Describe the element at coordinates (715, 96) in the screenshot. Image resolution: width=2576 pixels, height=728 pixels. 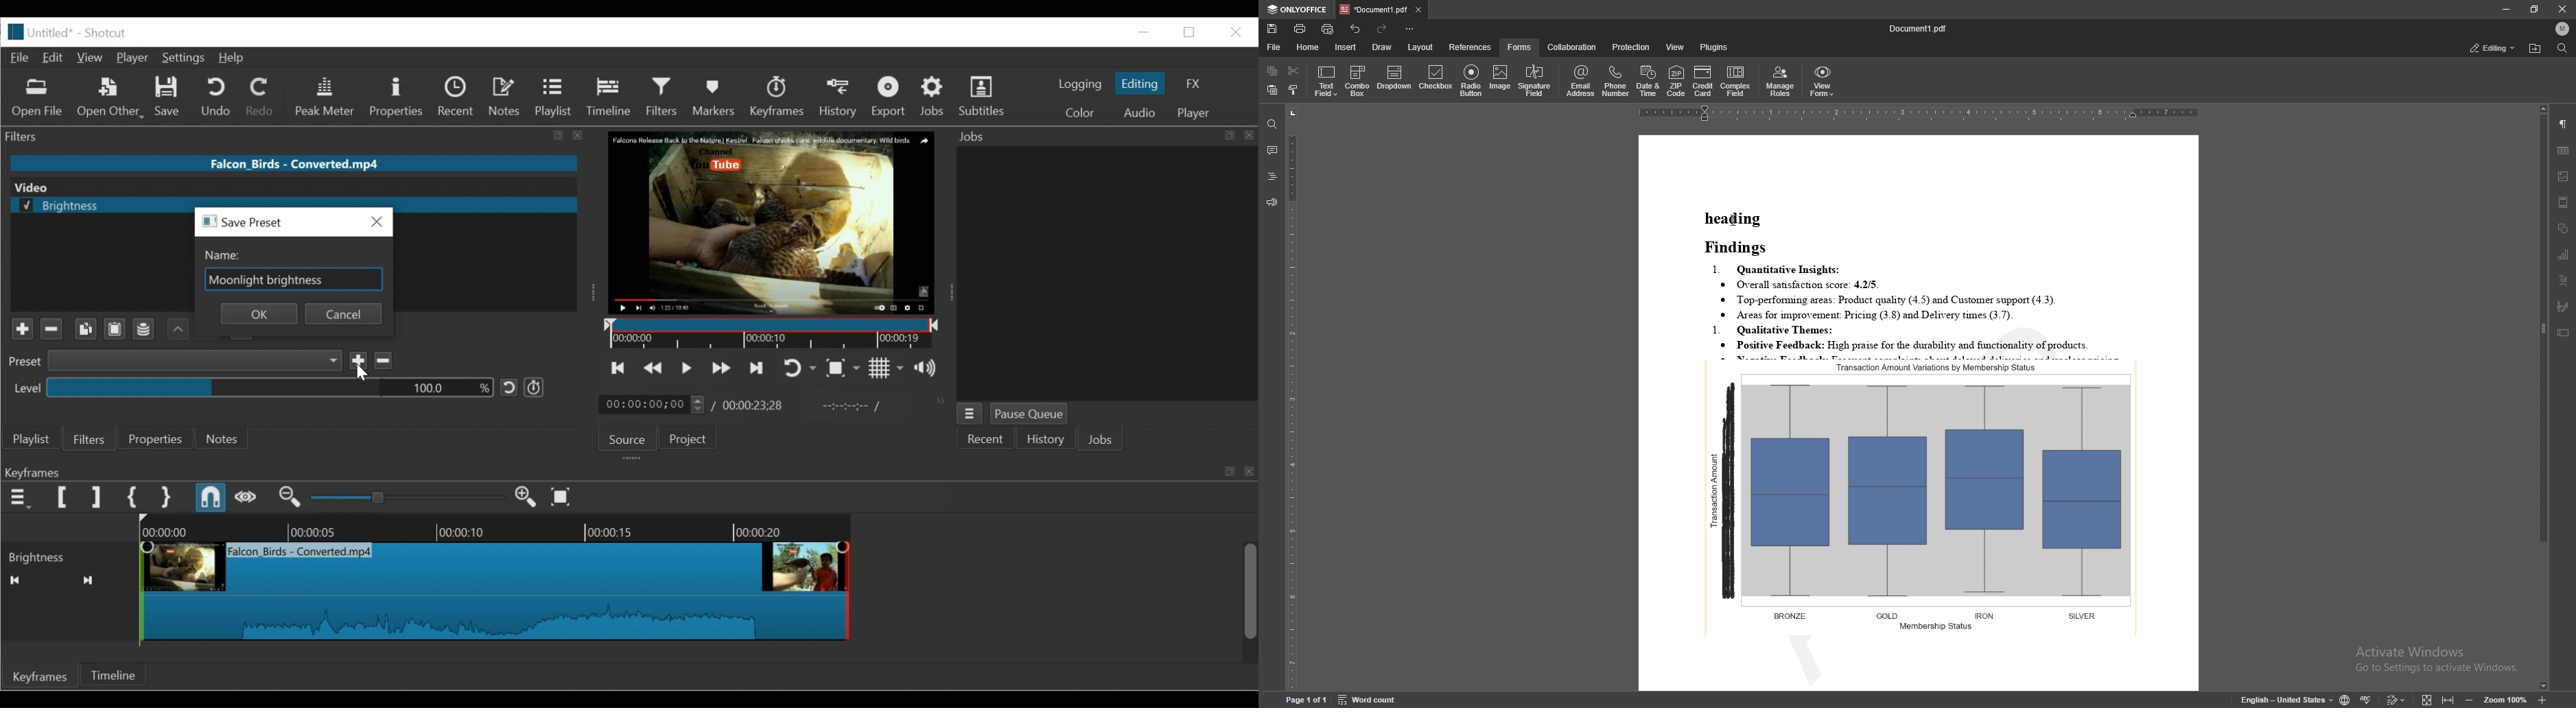
I see `Markers` at that location.